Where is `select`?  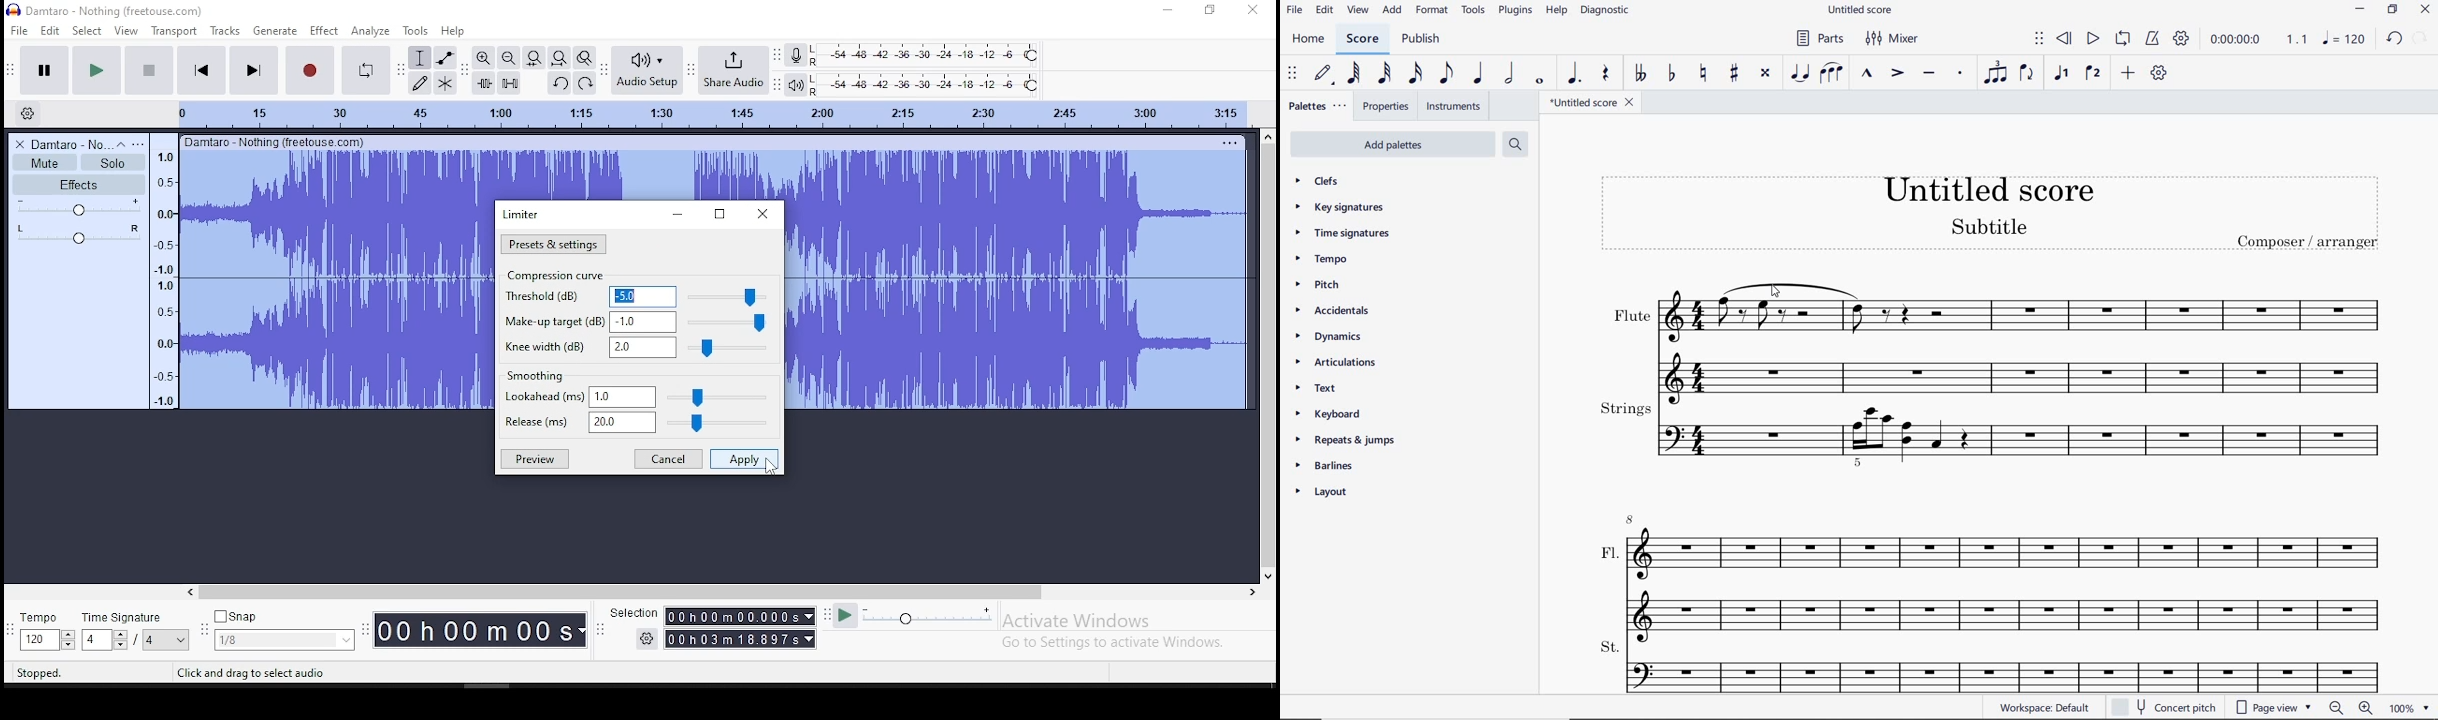
select is located at coordinates (87, 30).